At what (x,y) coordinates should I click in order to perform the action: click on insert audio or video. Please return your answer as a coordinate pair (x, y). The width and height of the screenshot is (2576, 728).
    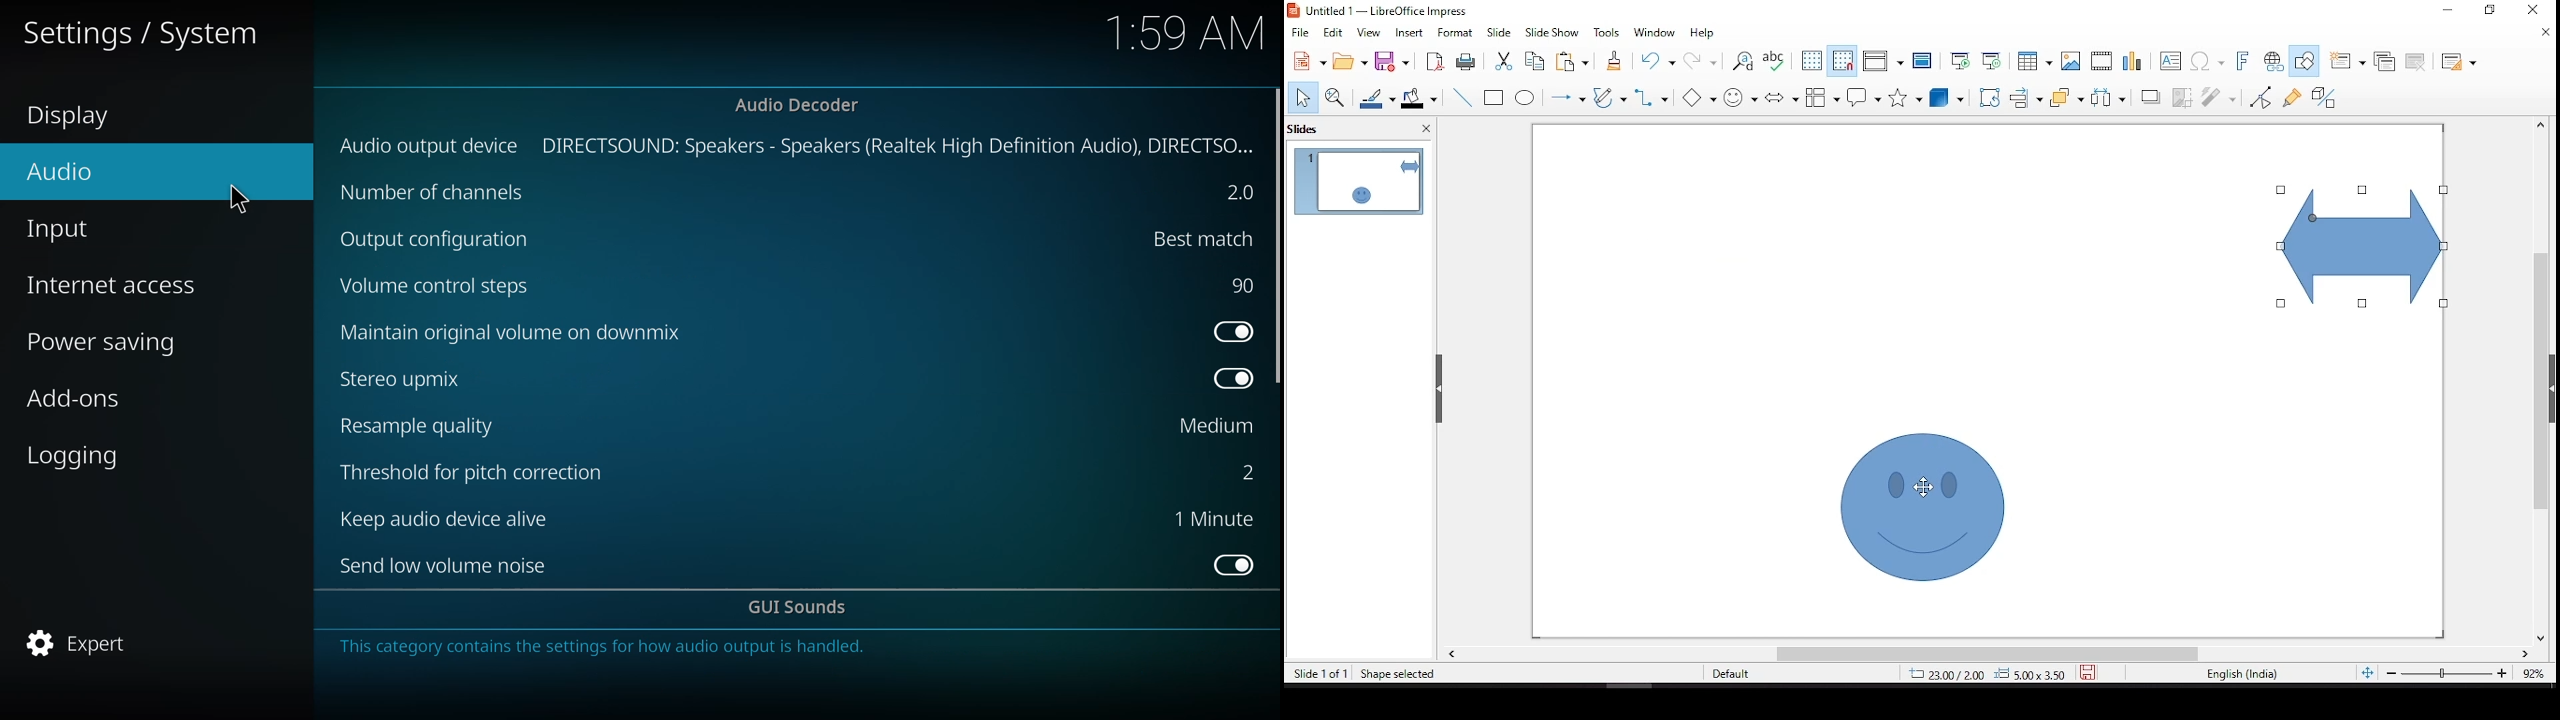
    Looking at the image, I should click on (2101, 62).